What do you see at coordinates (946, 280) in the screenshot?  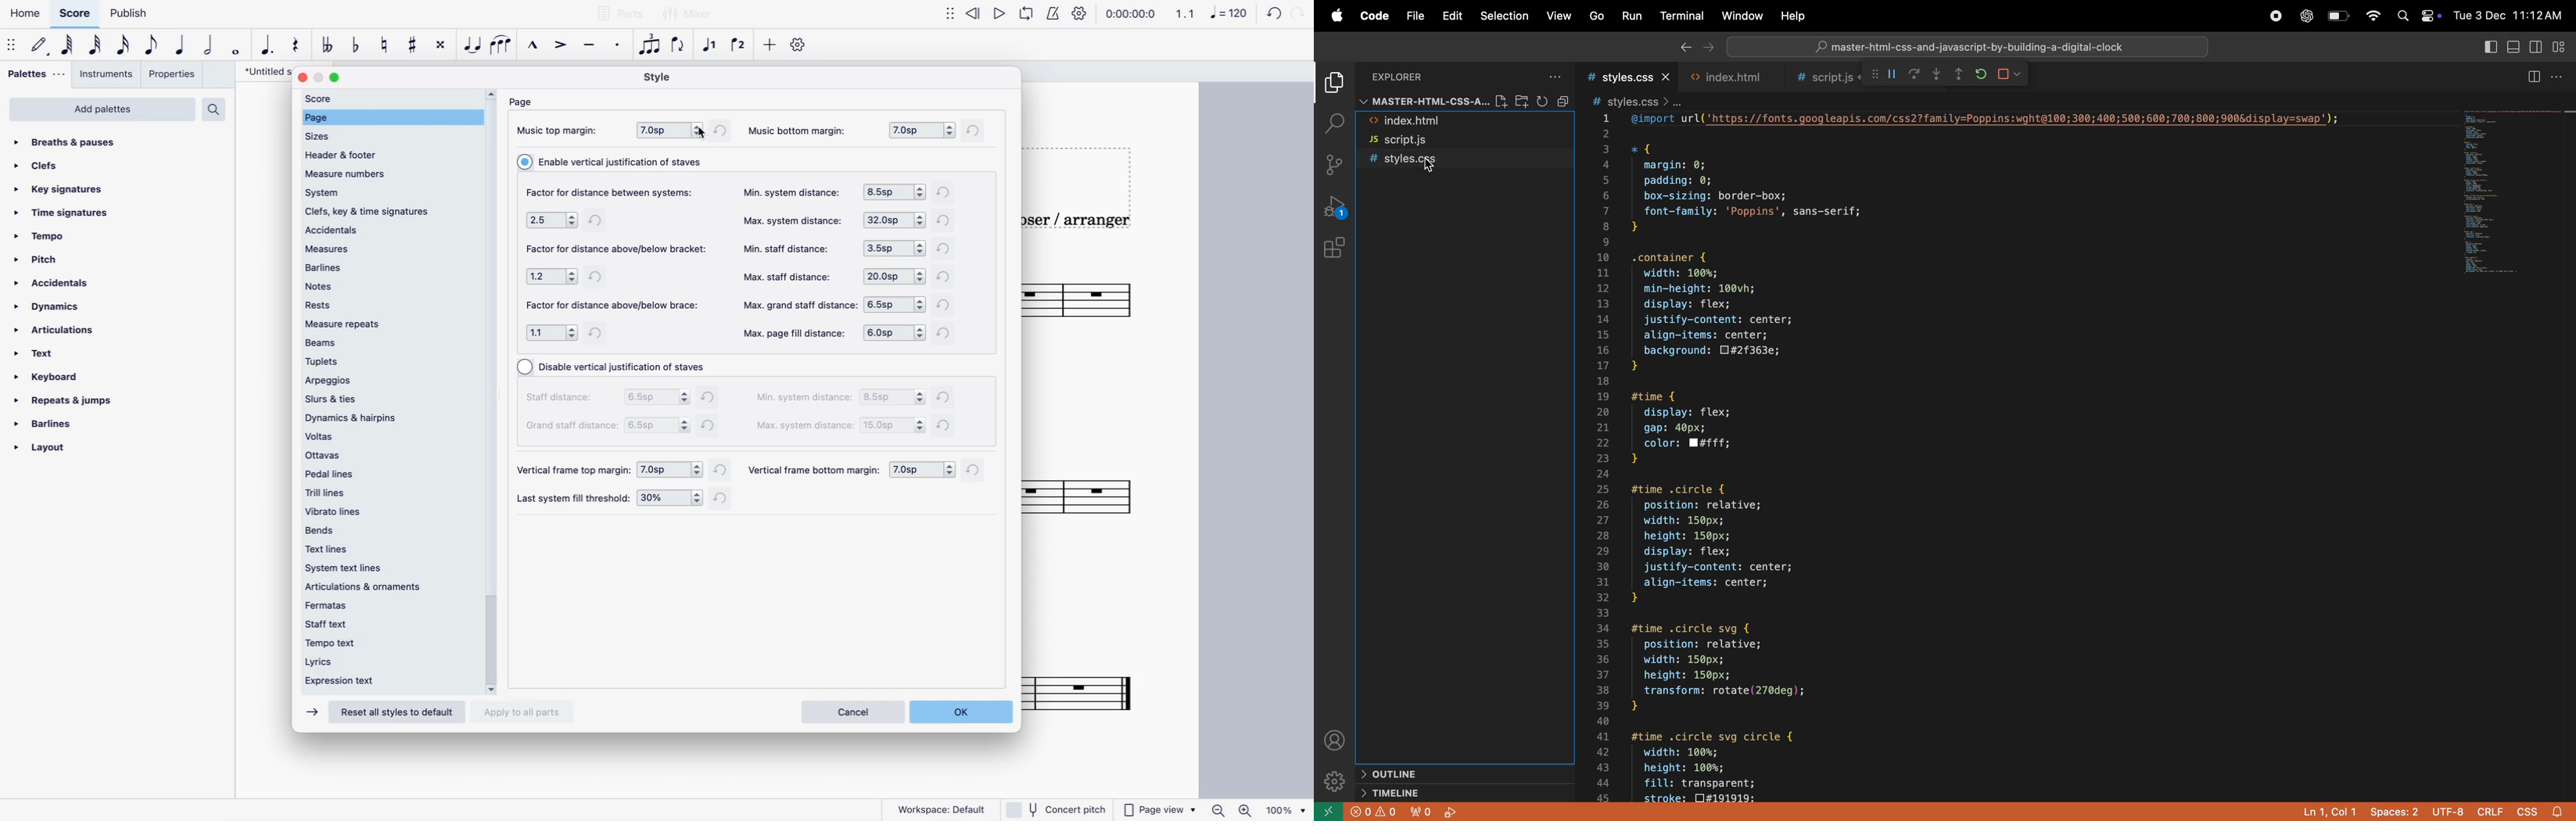 I see `refresh` at bounding box center [946, 280].